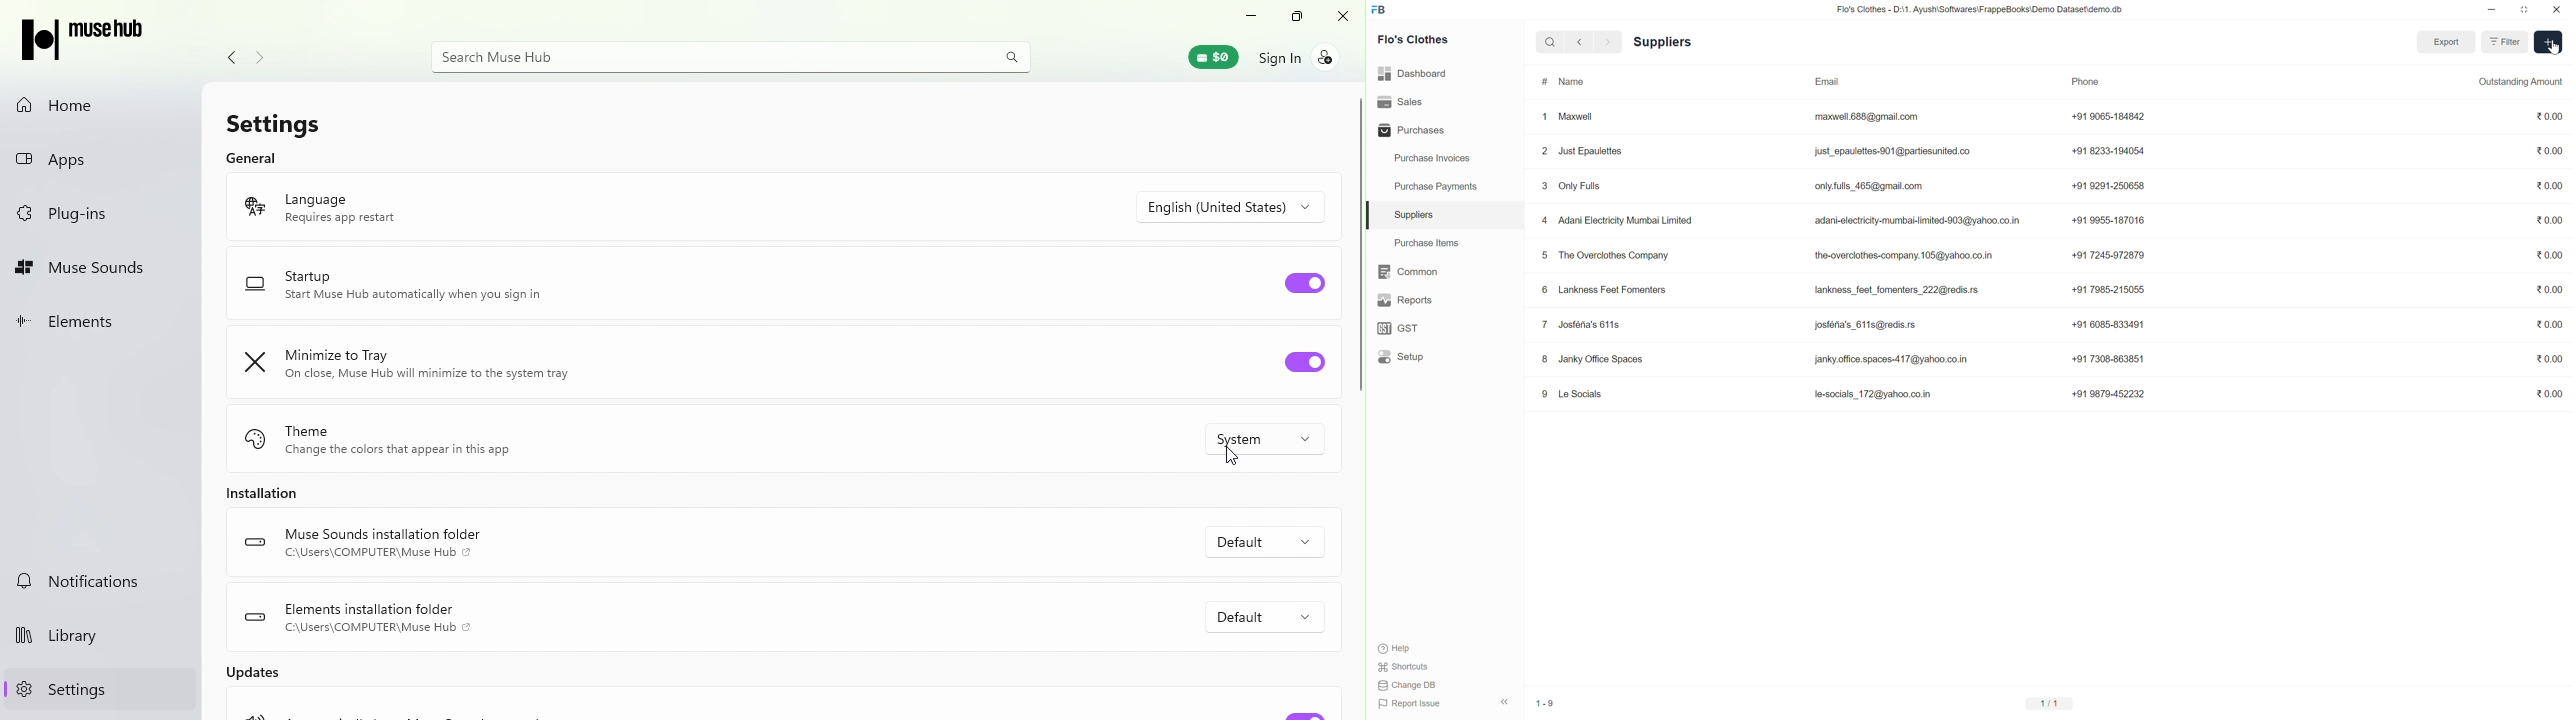 This screenshot has height=728, width=2576. What do you see at coordinates (1444, 130) in the screenshot?
I see `Purchases` at bounding box center [1444, 130].